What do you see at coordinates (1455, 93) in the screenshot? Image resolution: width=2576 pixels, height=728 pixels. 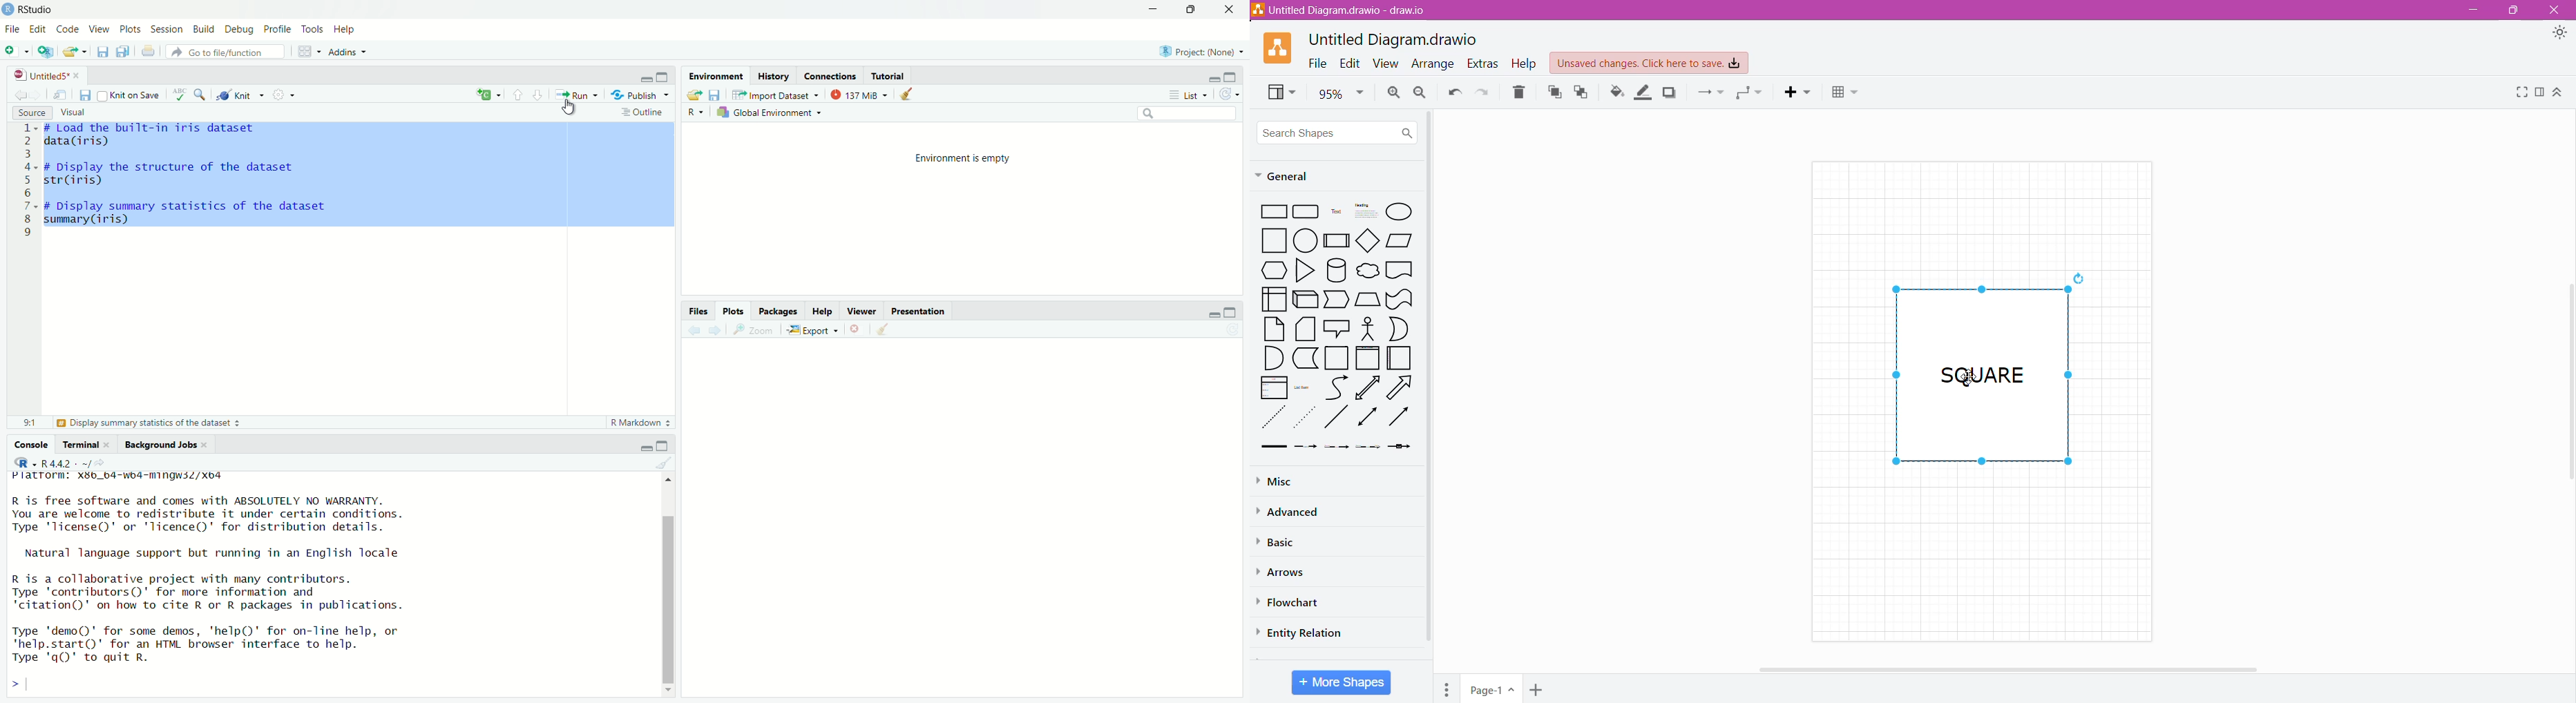 I see `Undo` at bounding box center [1455, 93].